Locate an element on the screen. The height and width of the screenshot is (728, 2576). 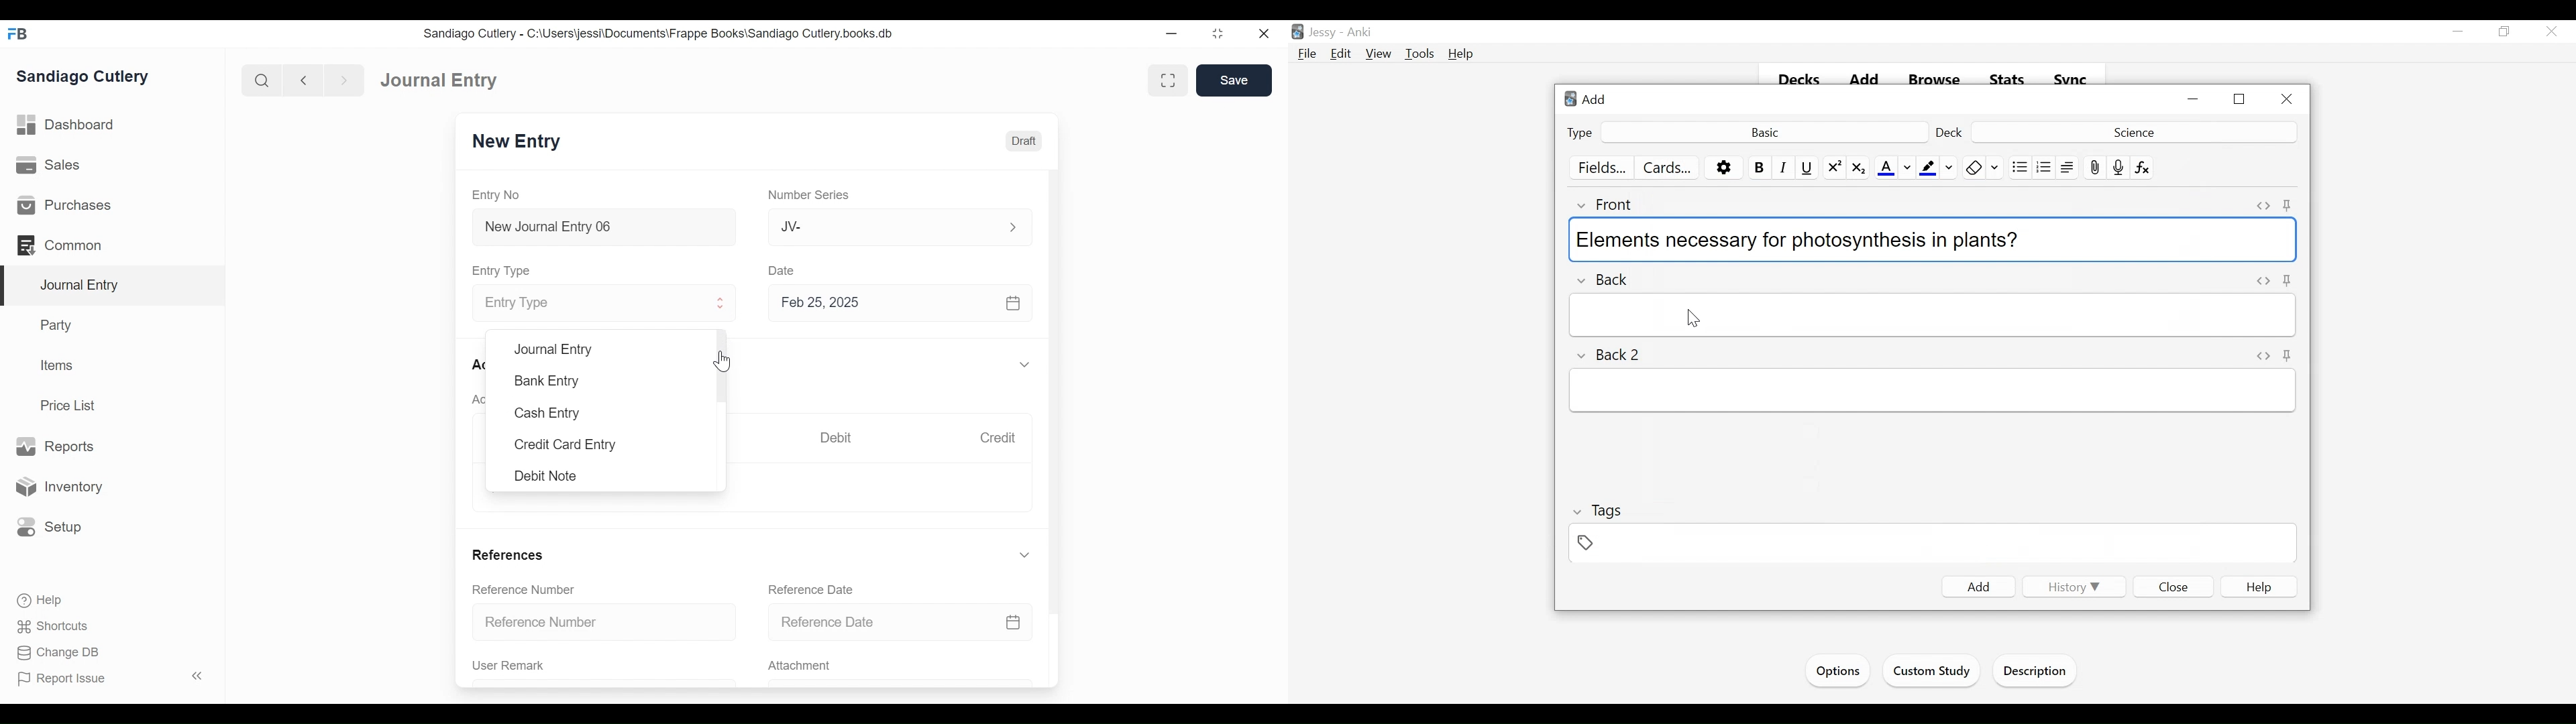
Entry Type is located at coordinates (503, 271).